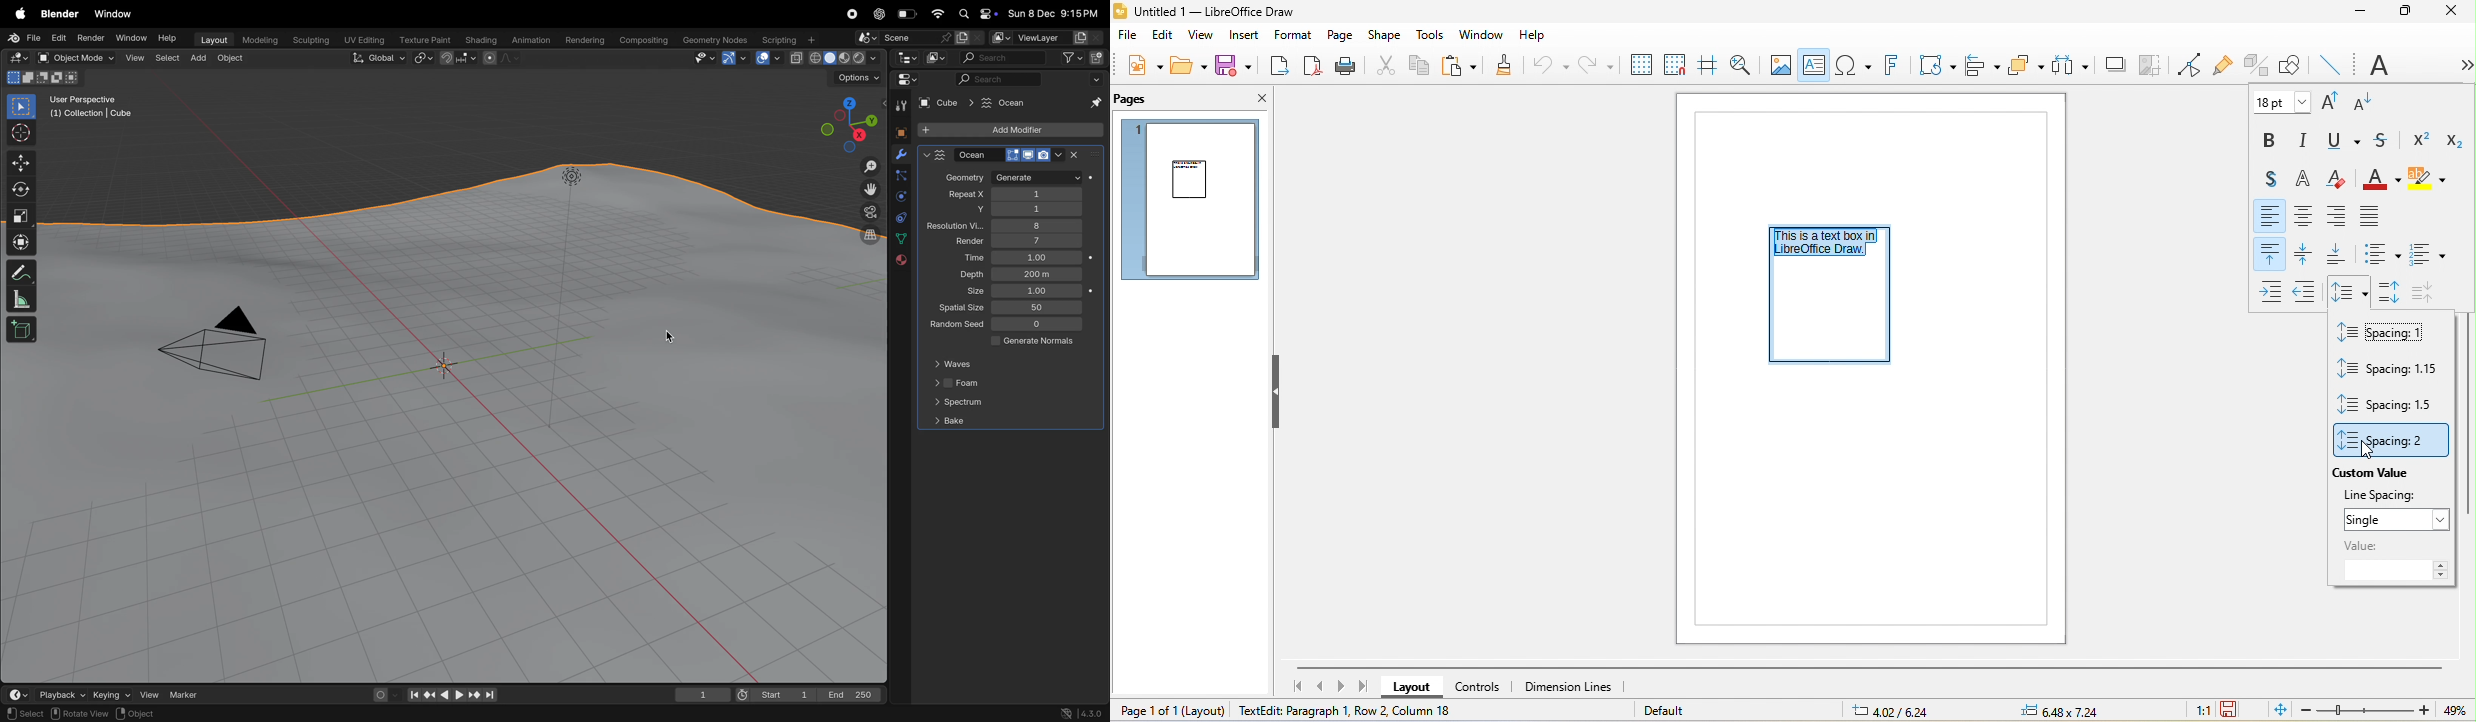 This screenshot has width=2492, height=728. I want to click on default, so click(1674, 711).